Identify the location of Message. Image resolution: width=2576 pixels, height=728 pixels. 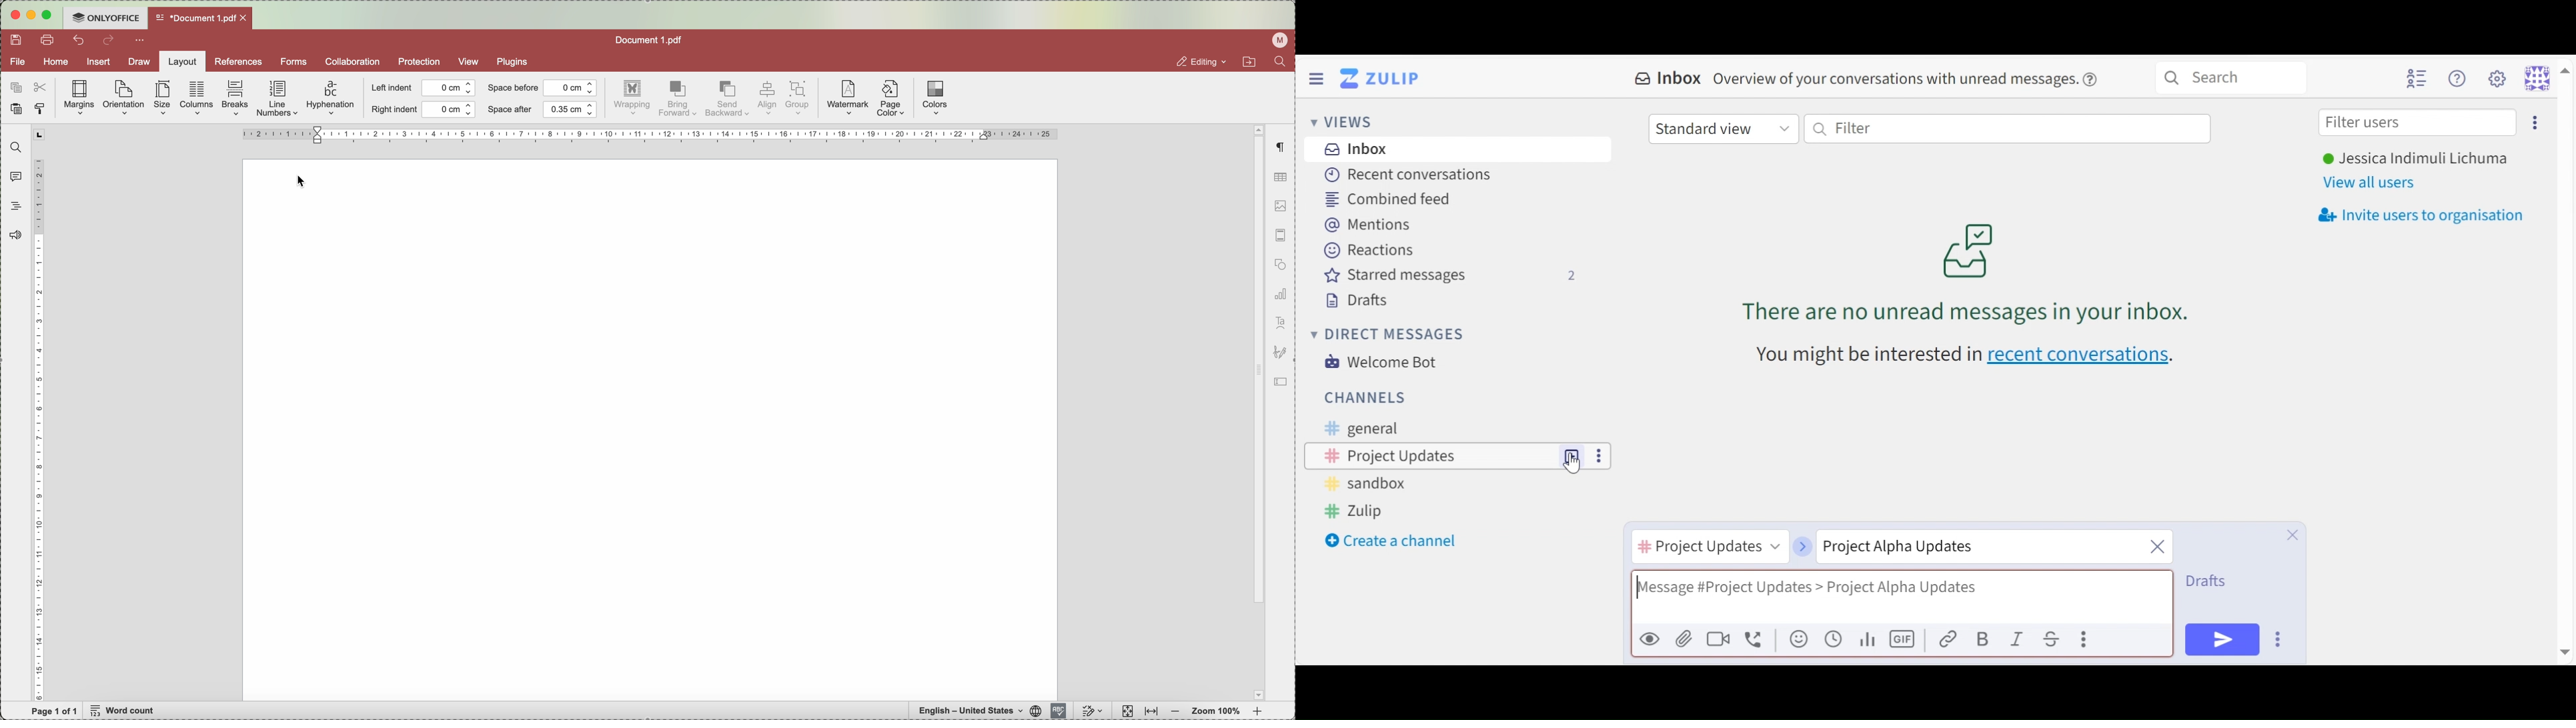
(1901, 595).